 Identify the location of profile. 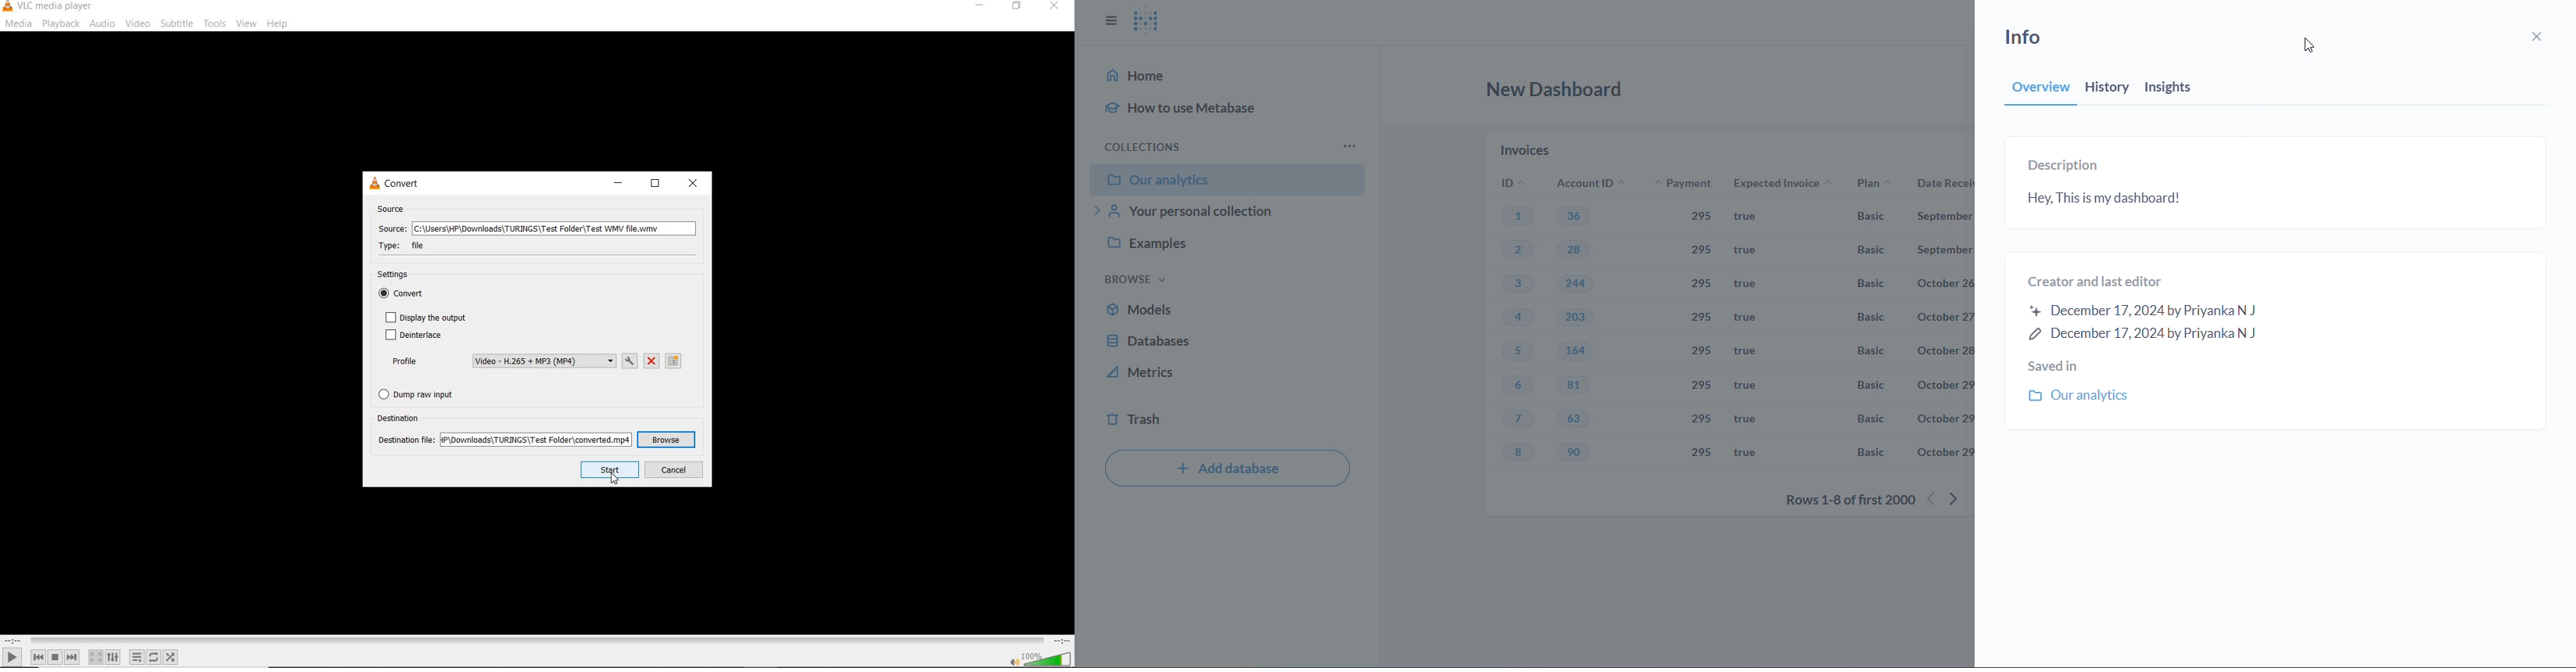
(404, 362).